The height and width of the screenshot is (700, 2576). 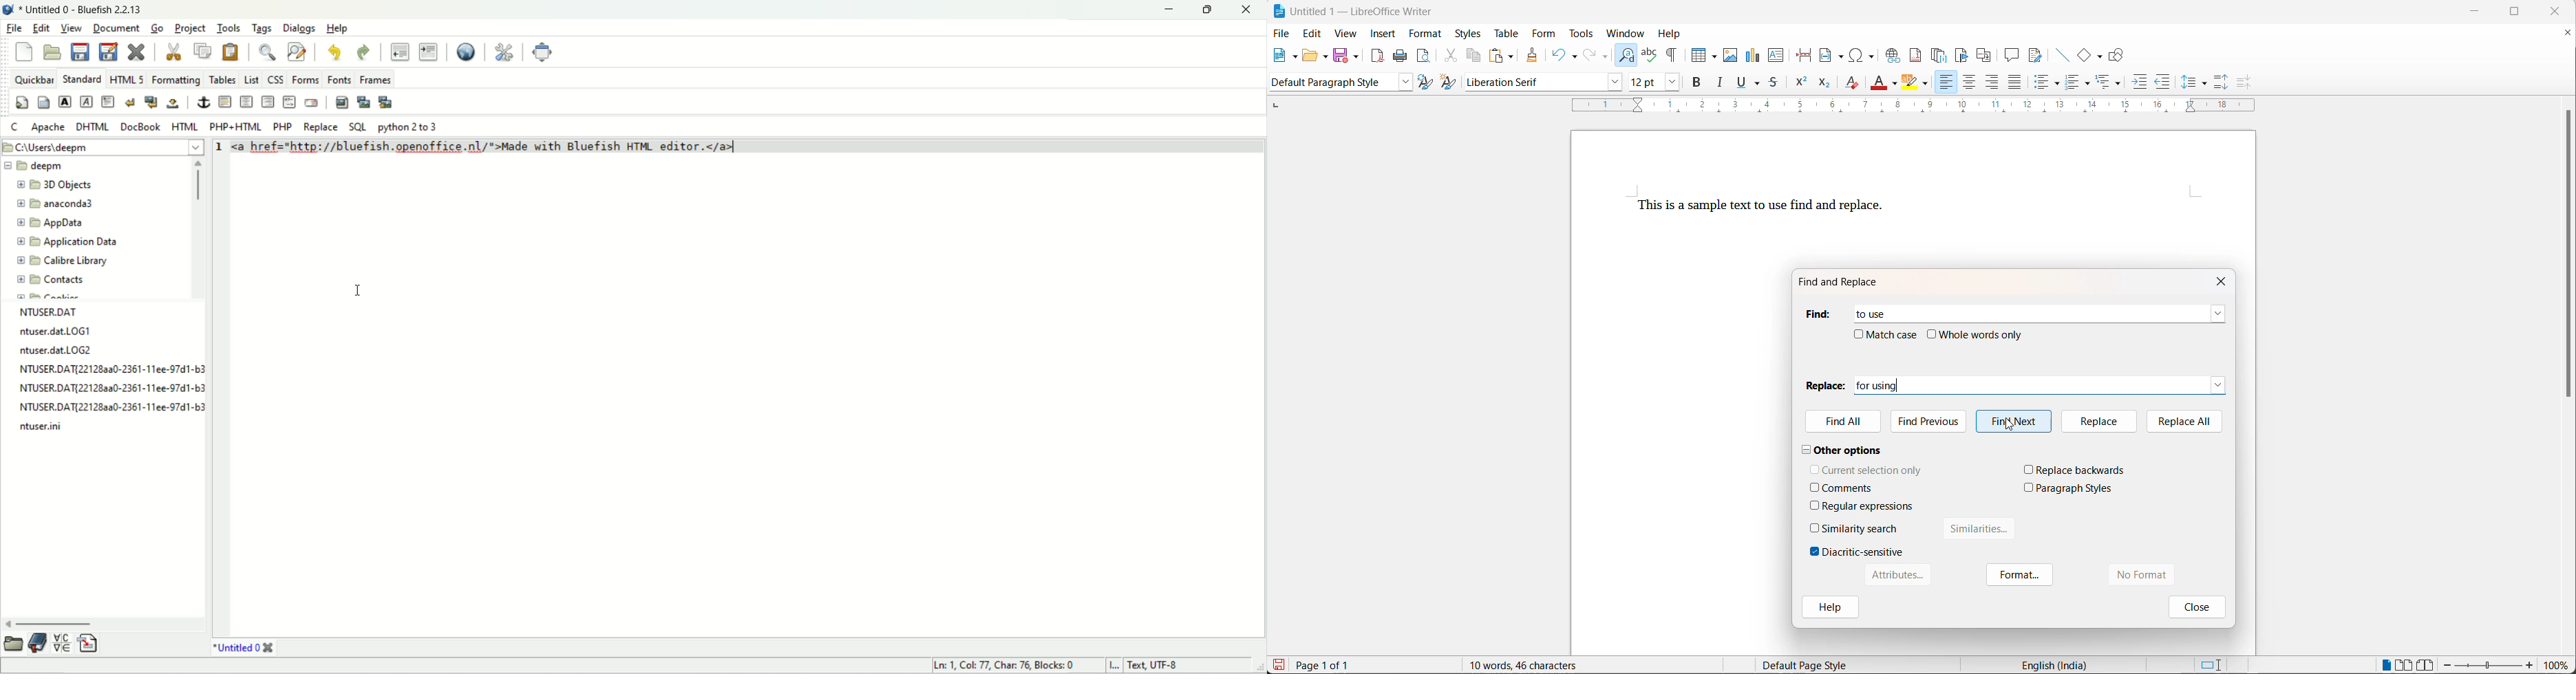 I want to click on close, so click(x=2559, y=11).